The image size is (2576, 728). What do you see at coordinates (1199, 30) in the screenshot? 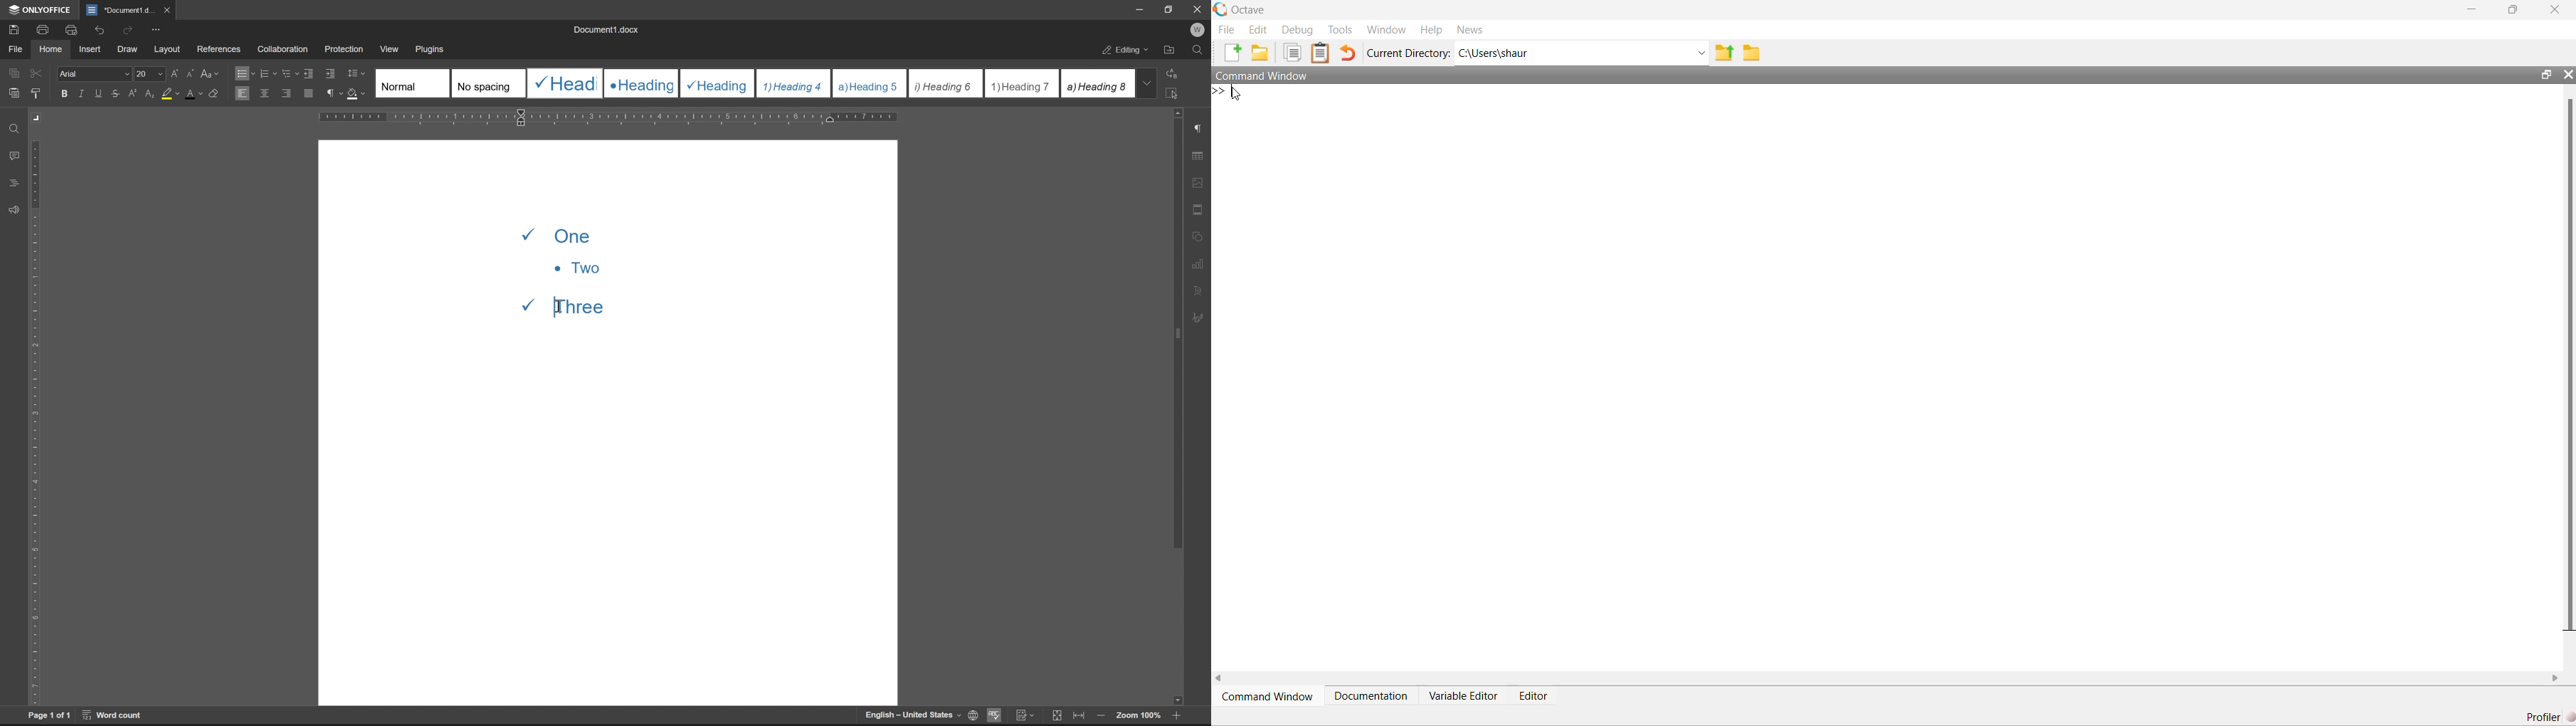
I see `W` at bounding box center [1199, 30].